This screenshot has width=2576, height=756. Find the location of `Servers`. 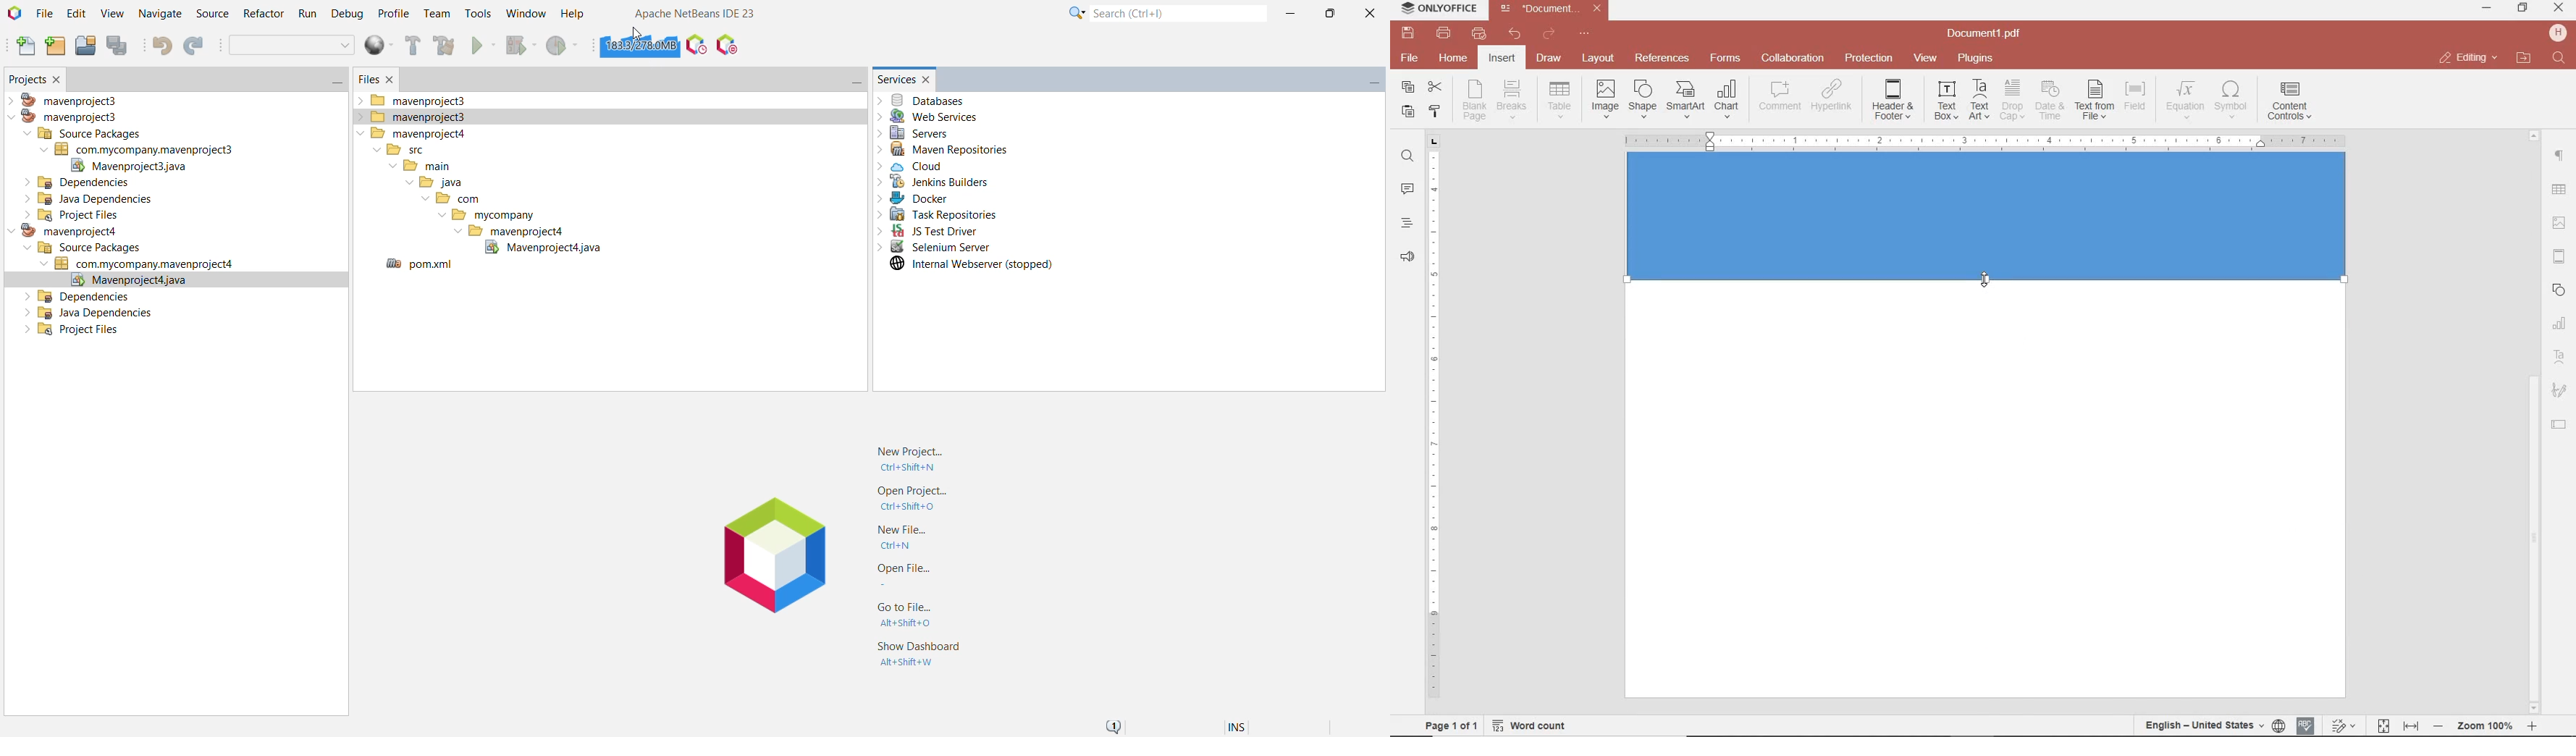

Servers is located at coordinates (916, 134).